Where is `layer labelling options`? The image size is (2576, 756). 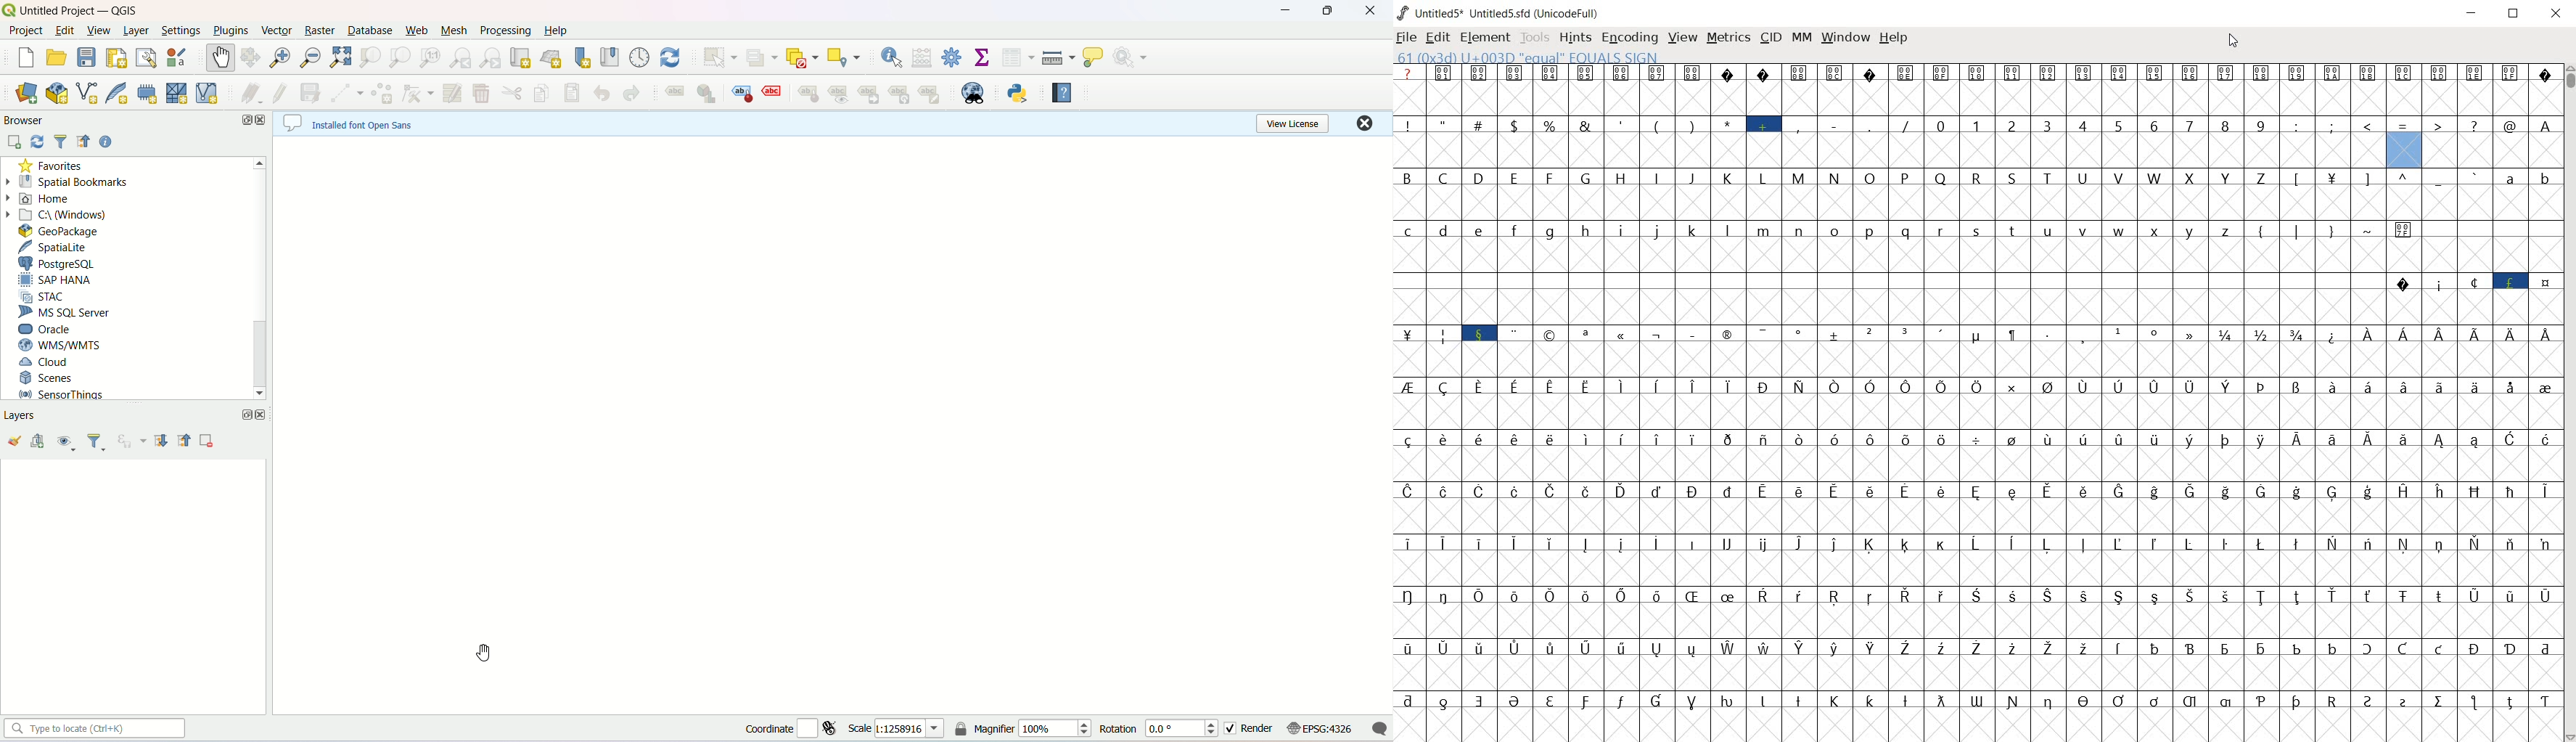
layer labelling options is located at coordinates (676, 94).